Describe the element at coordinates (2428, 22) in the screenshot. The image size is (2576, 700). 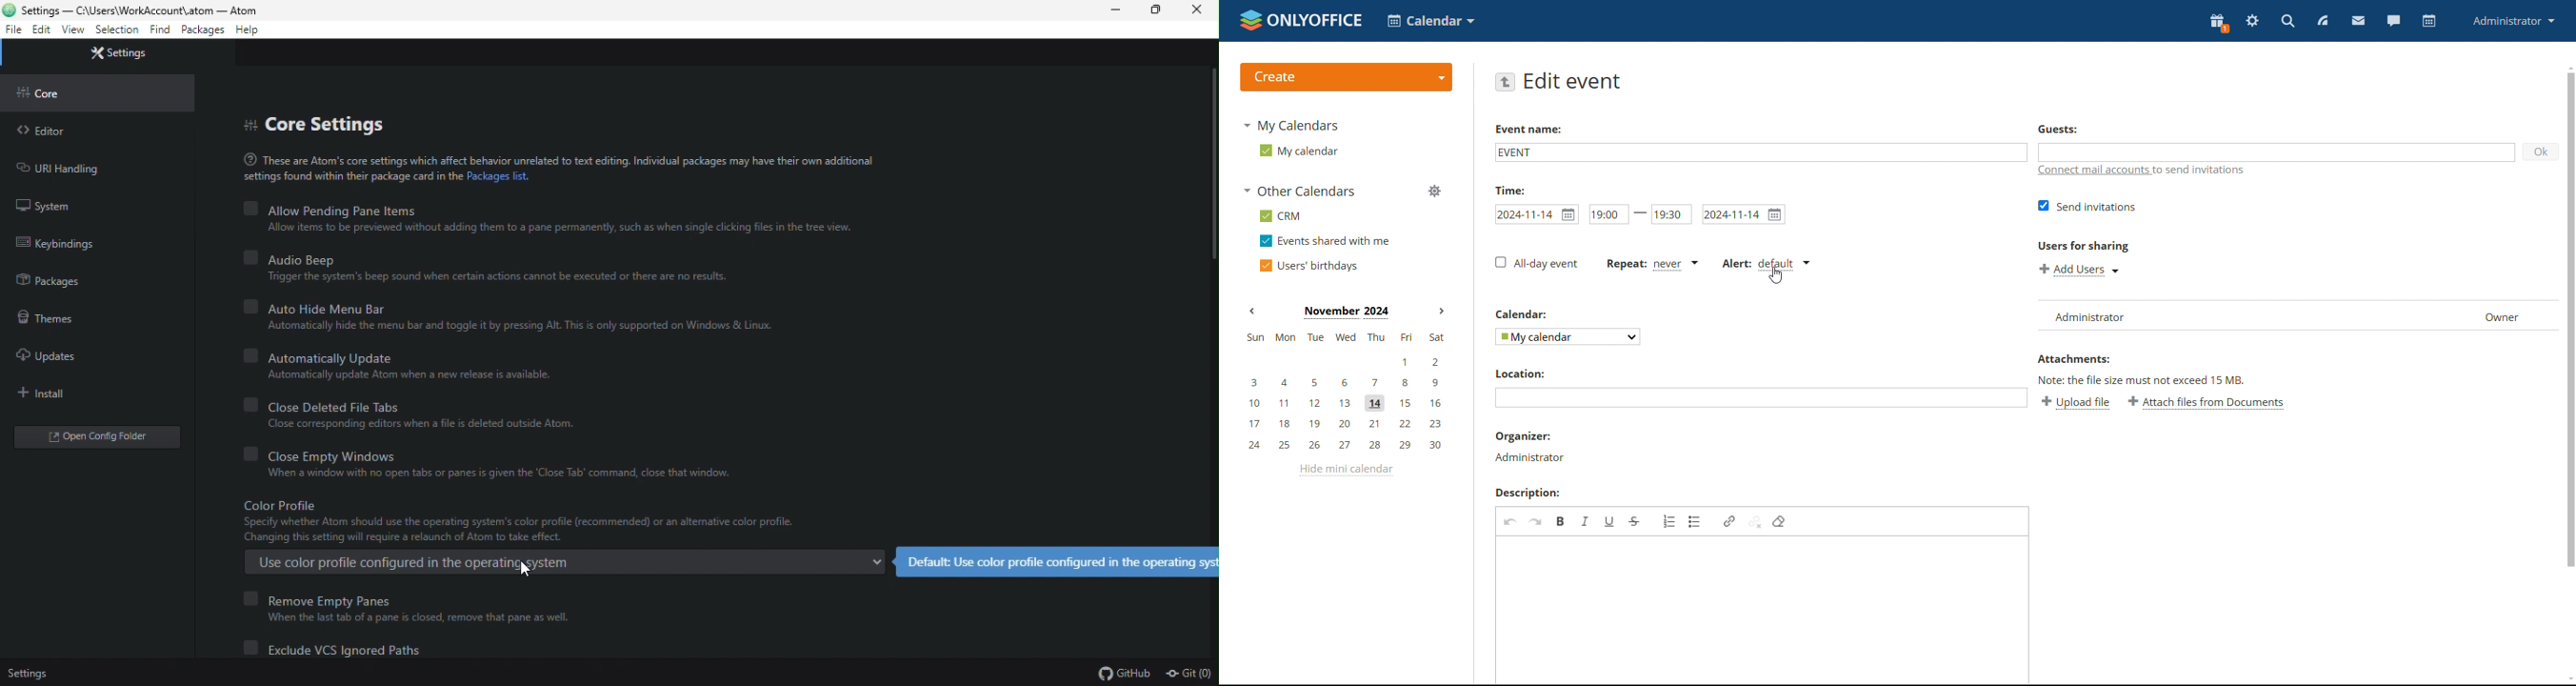
I see `calendar` at that location.